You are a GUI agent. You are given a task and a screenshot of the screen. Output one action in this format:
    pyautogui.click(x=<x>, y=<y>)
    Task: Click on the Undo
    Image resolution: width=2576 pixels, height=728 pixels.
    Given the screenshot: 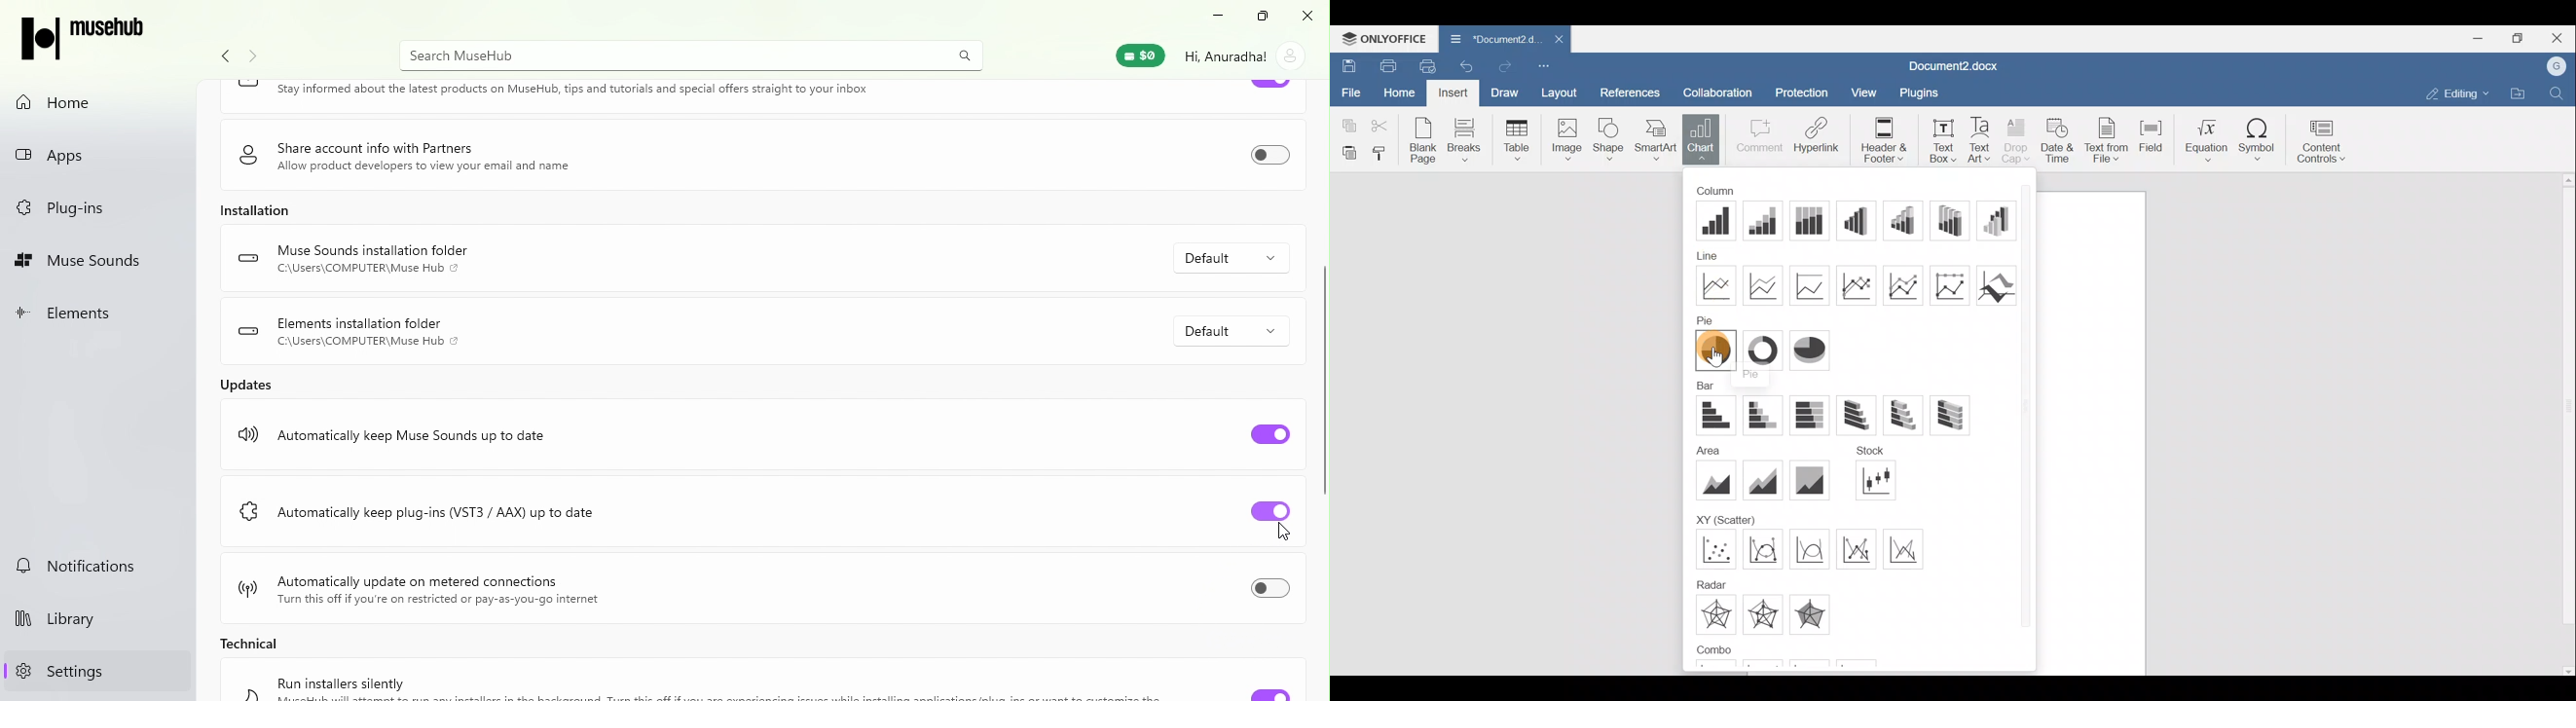 What is the action you would take?
    pyautogui.click(x=1469, y=67)
    